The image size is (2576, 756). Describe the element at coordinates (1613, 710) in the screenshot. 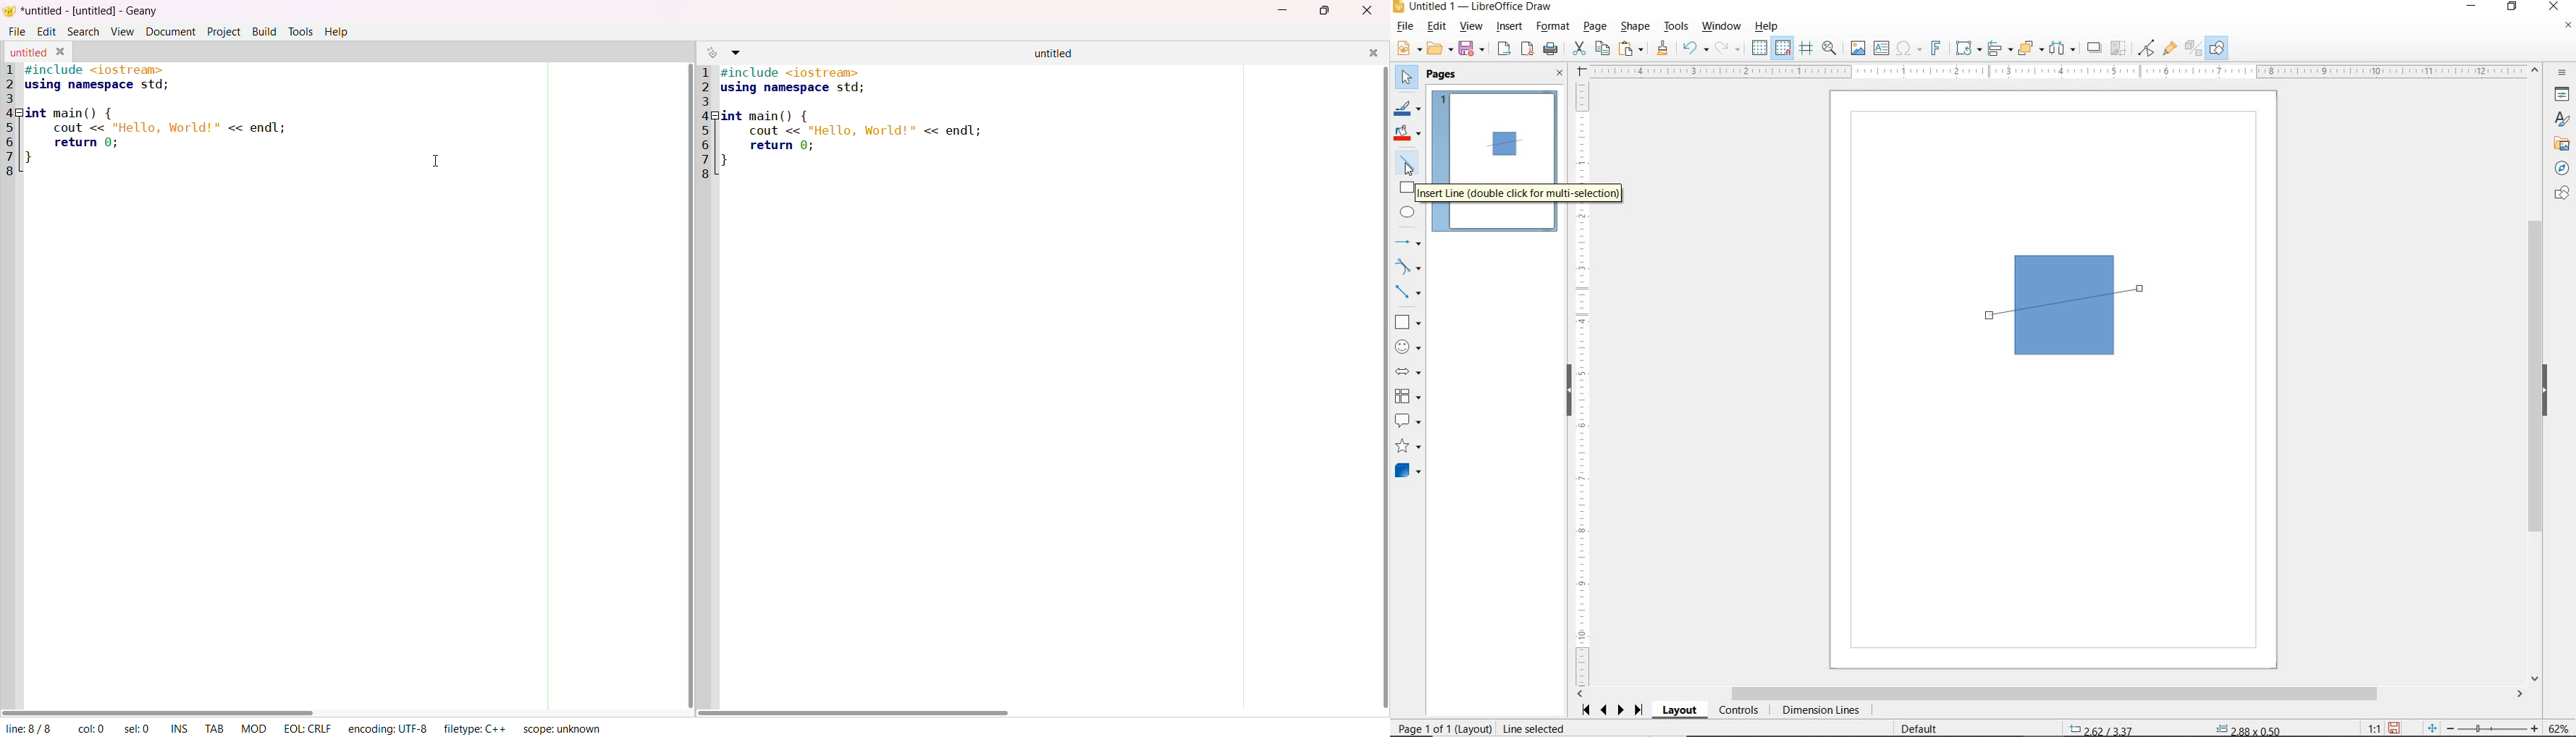

I see `SCROLL NEXT` at that location.